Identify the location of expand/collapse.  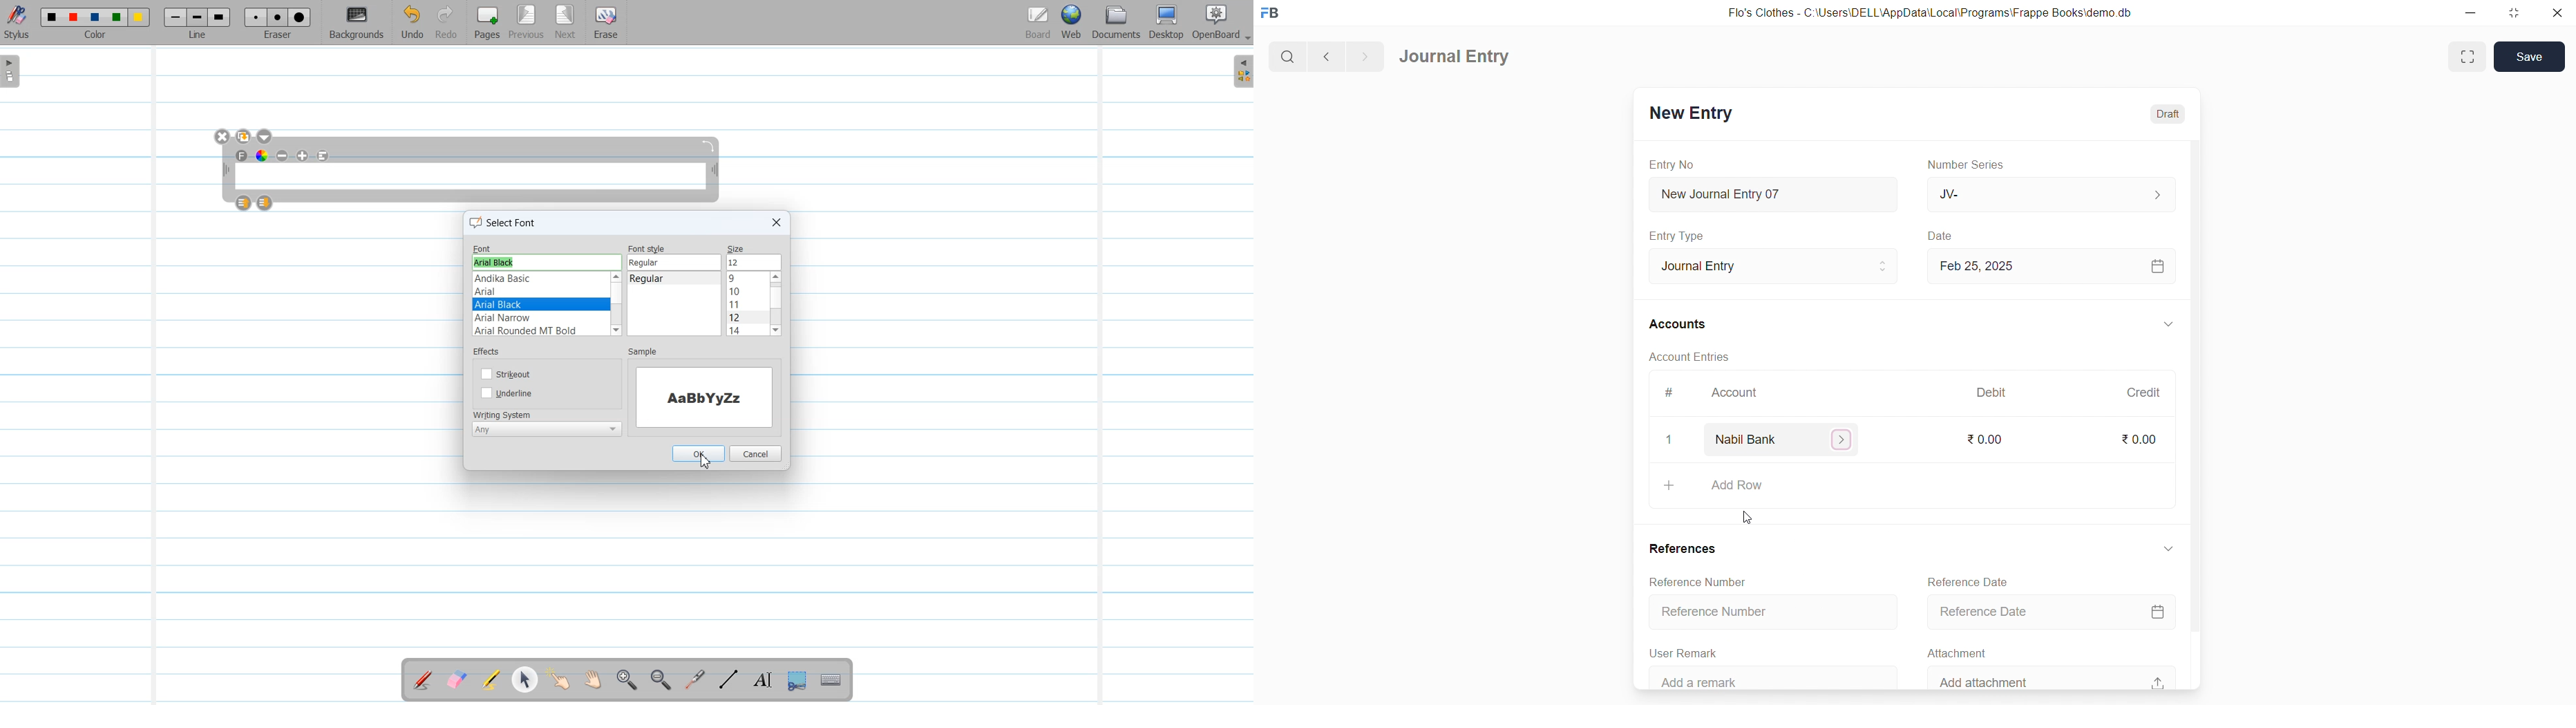
(2168, 325).